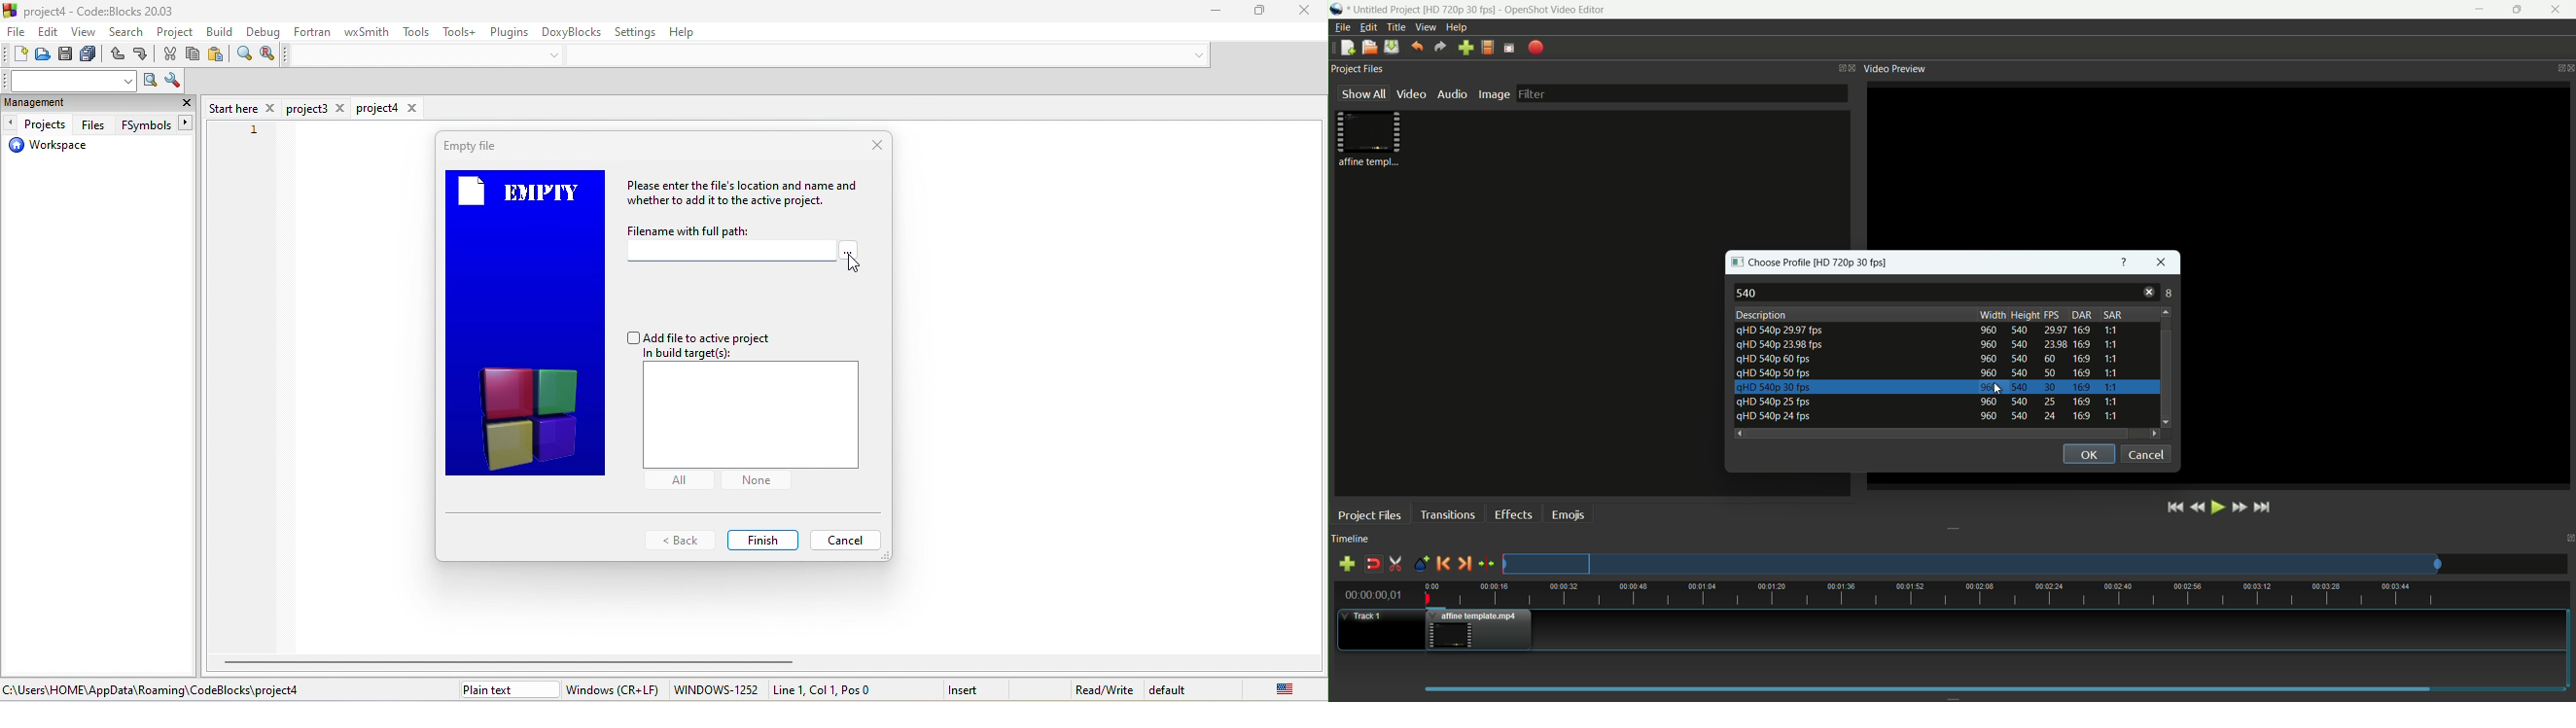 Image resolution: width=2576 pixels, height=728 pixels. Describe the element at coordinates (318, 109) in the screenshot. I see `project3` at that location.